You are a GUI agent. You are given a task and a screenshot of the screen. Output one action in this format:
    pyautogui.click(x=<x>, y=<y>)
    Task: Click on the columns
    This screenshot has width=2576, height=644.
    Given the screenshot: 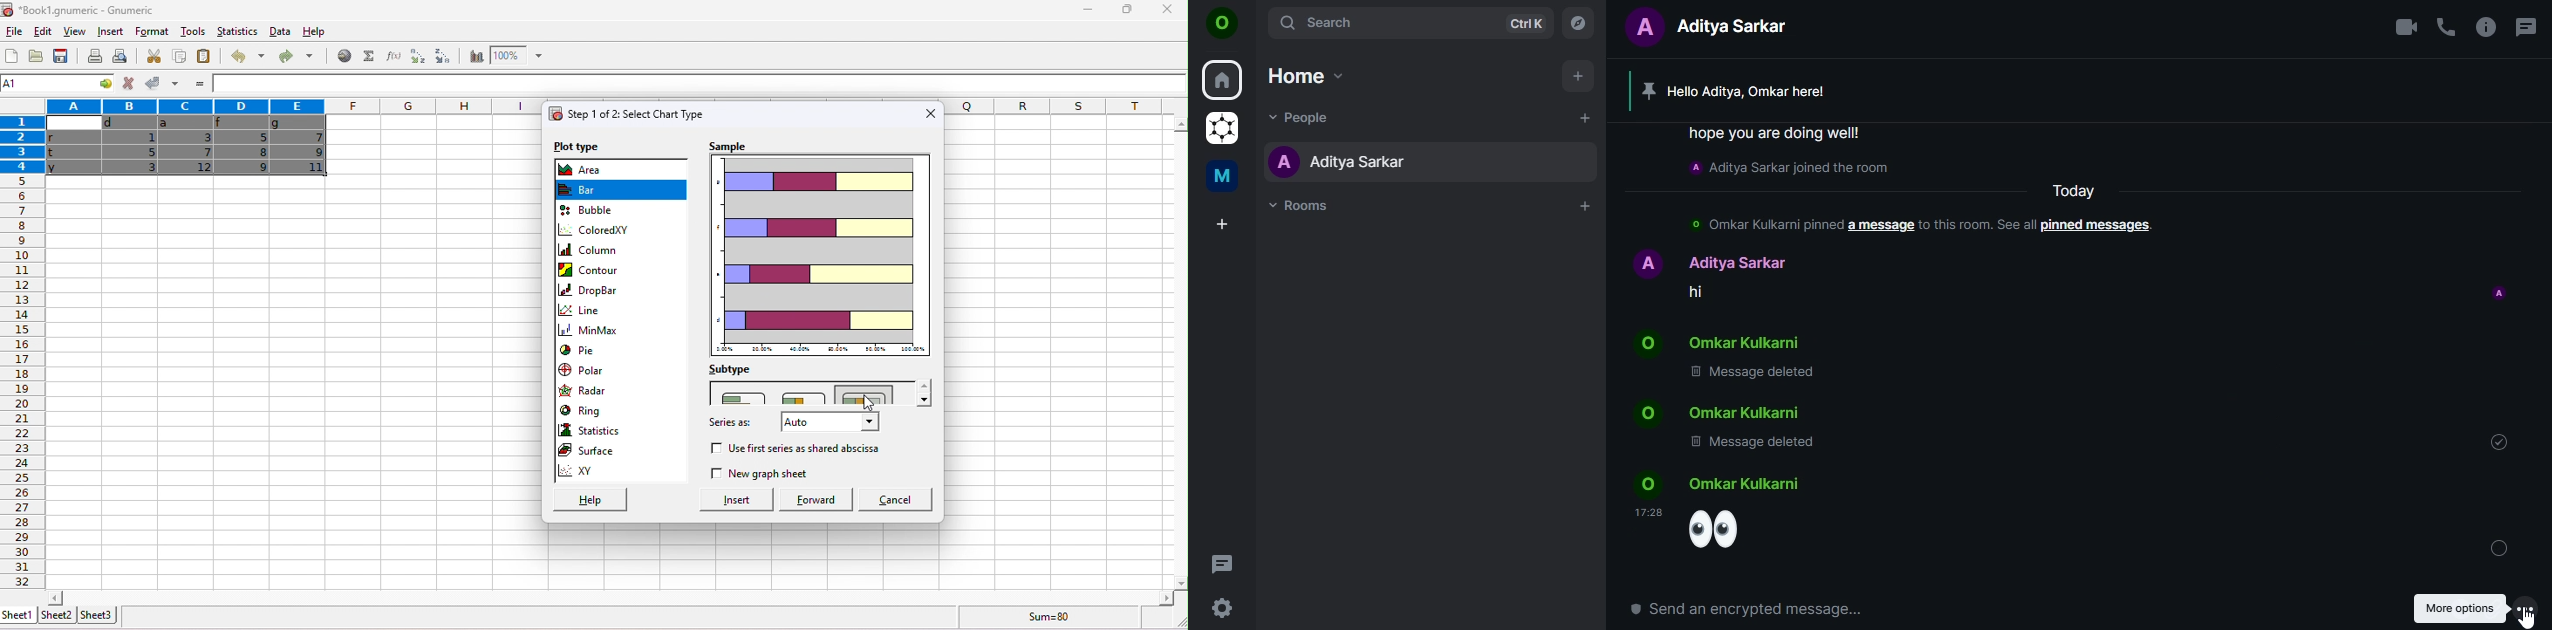 What is the action you would take?
    pyautogui.click(x=293, y=107)
    